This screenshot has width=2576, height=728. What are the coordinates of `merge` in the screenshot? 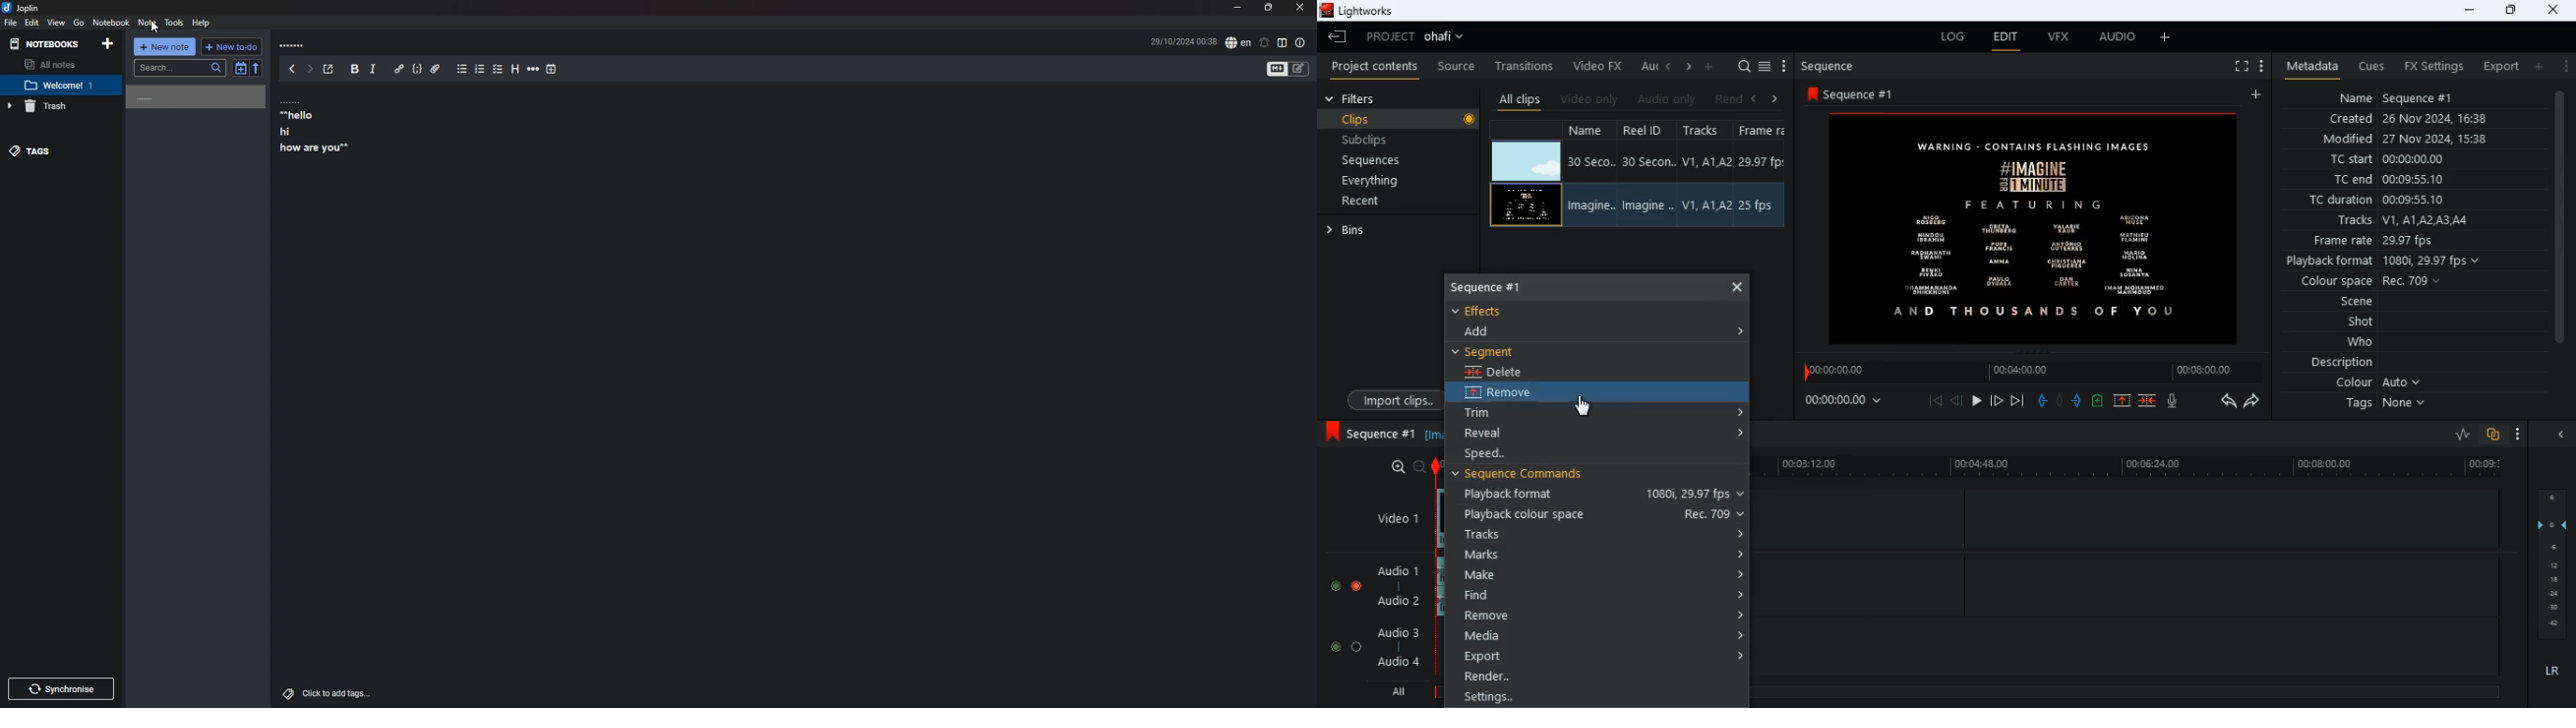 It's located at (2149, 401).